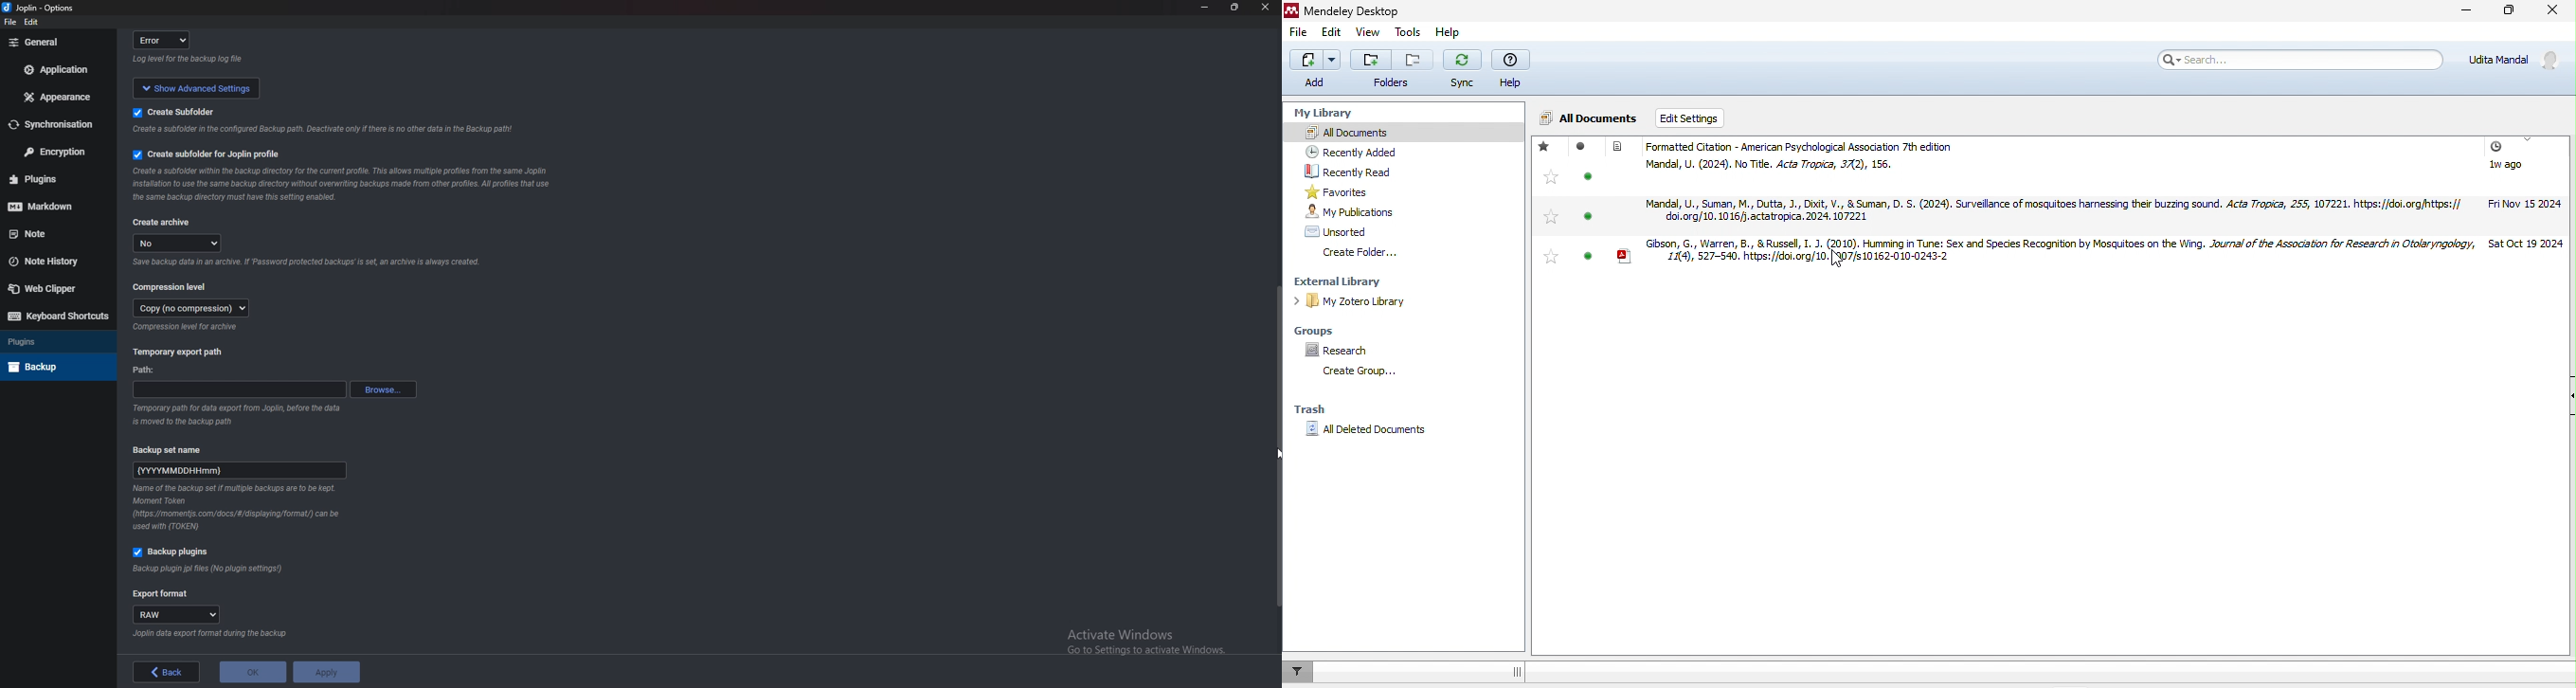  What do you see at coordinates (1300, 30) in the screenshot?
I see `file` at bounding box center [1300, 30].